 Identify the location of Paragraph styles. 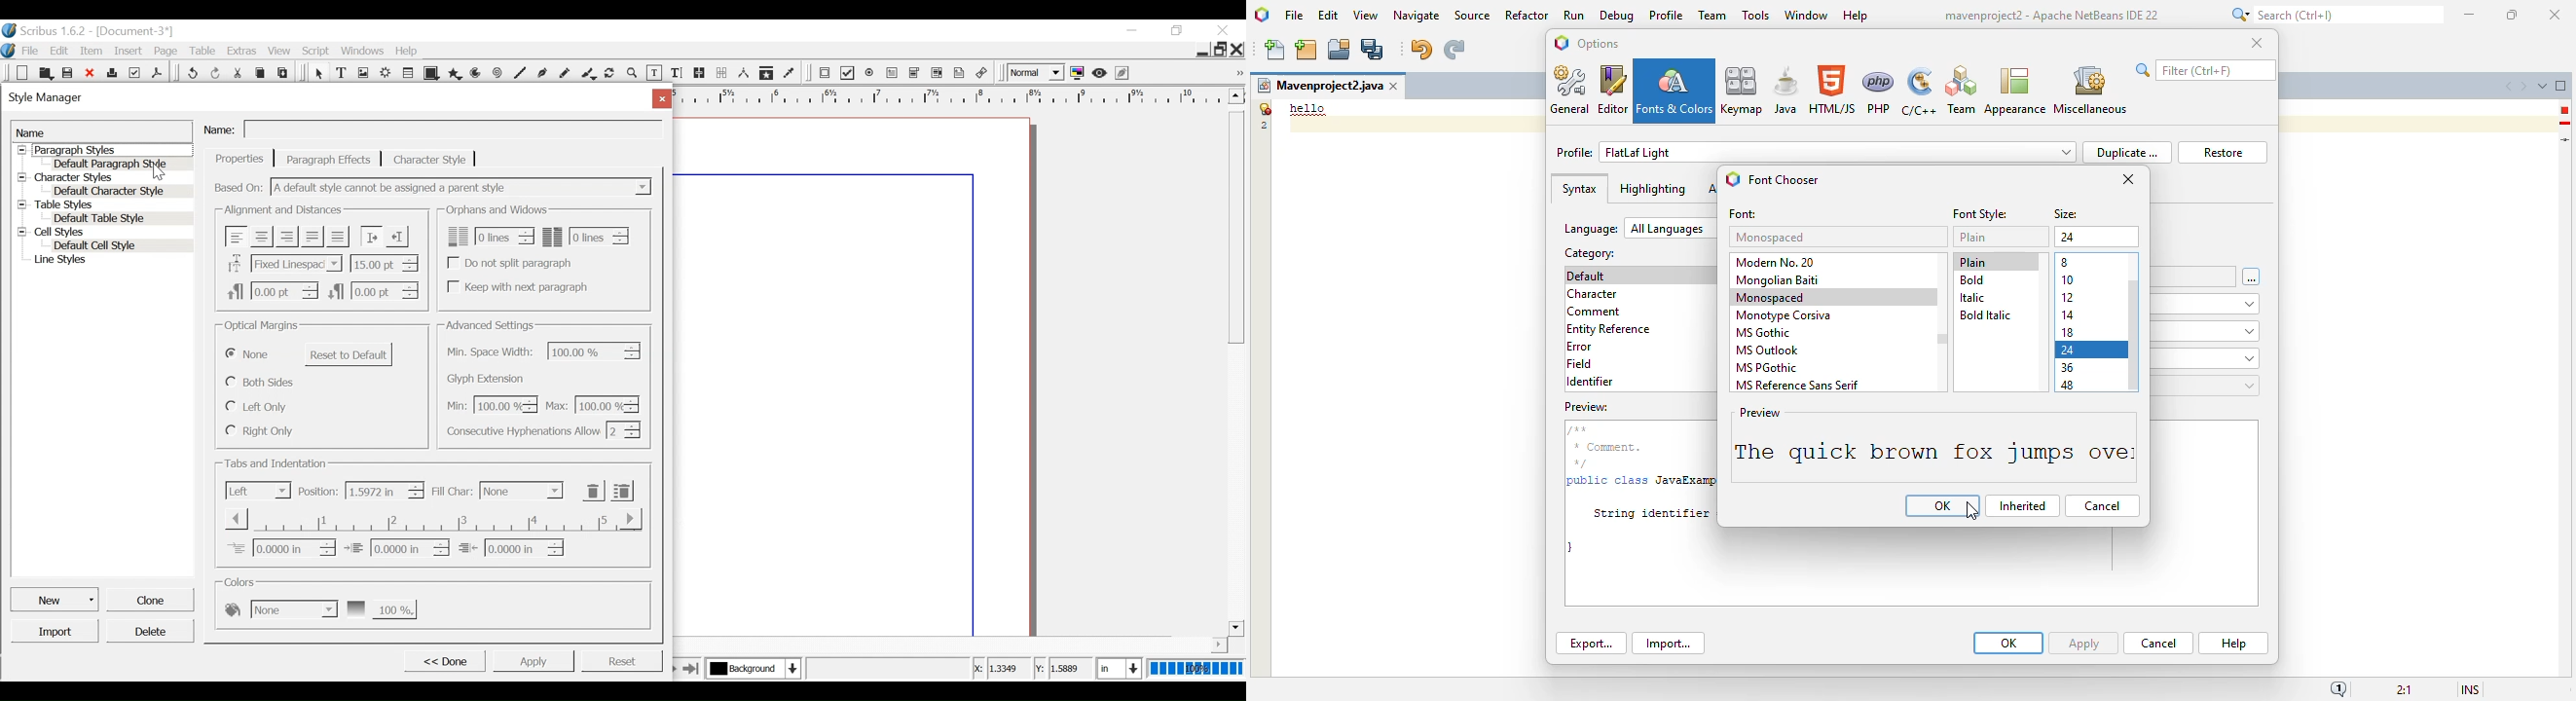
(104, 150).